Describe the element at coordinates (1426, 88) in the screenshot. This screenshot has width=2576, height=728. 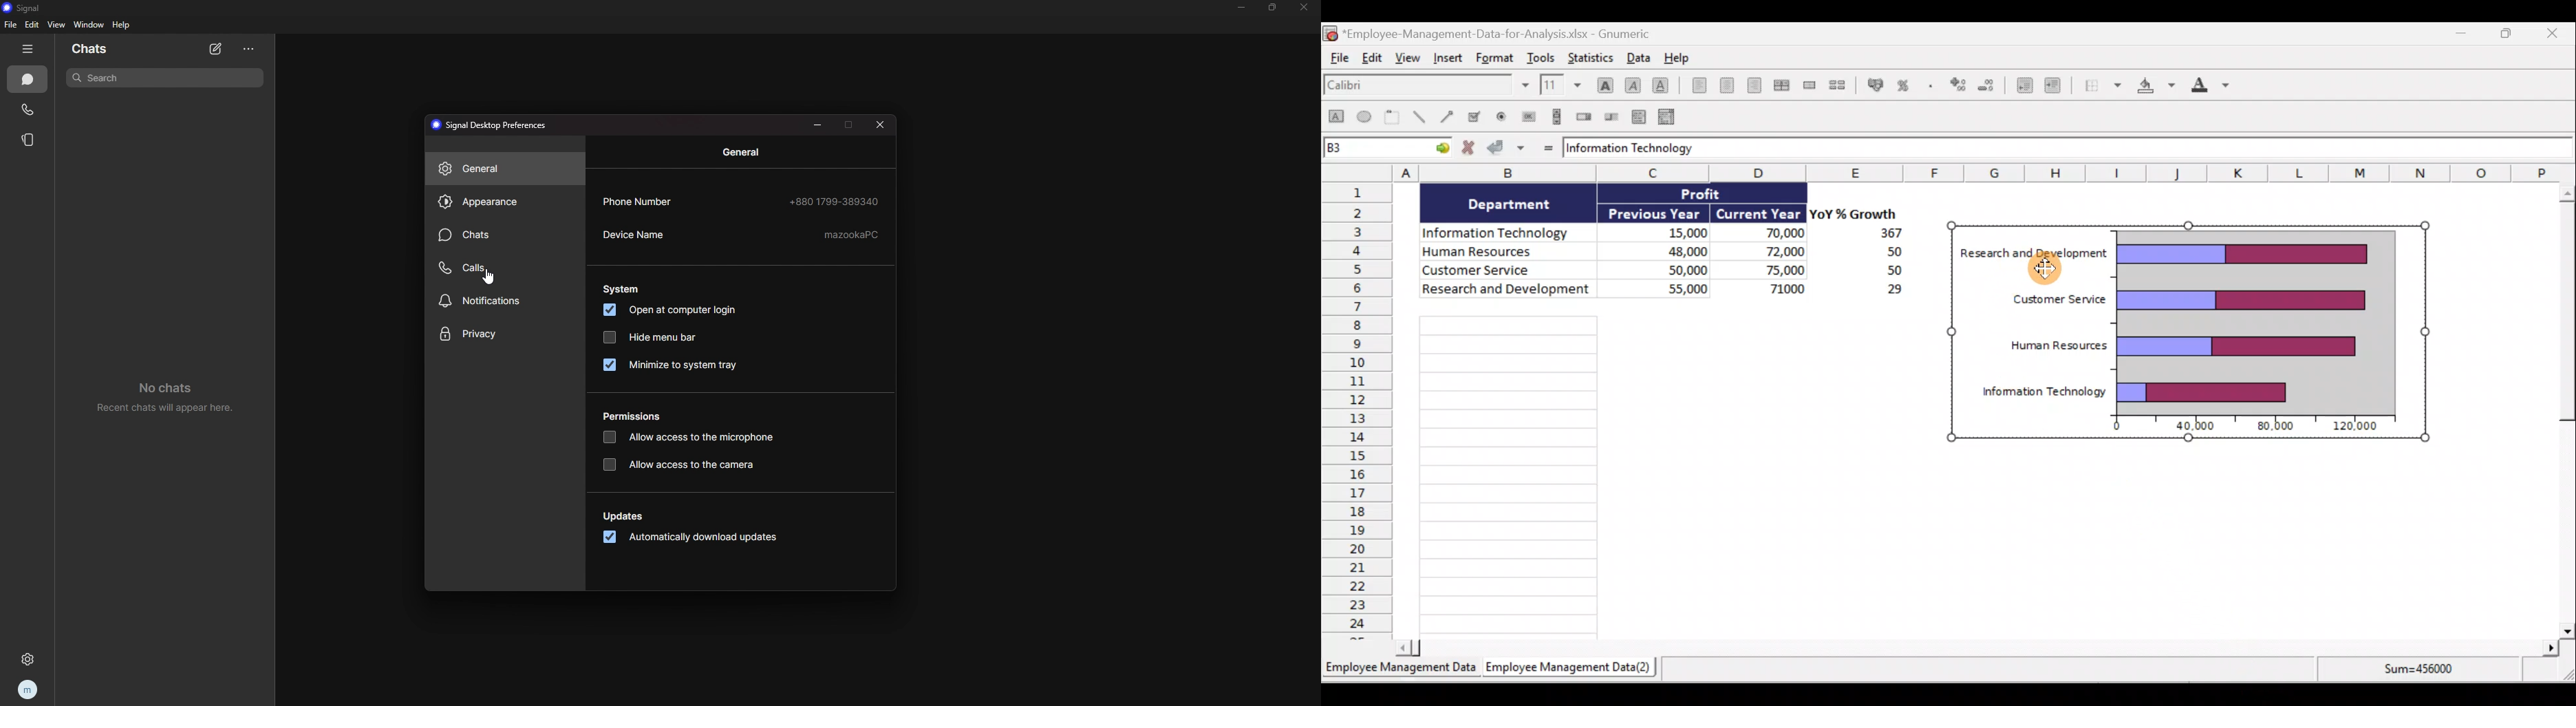
I see `Font name Calibri` at that location.